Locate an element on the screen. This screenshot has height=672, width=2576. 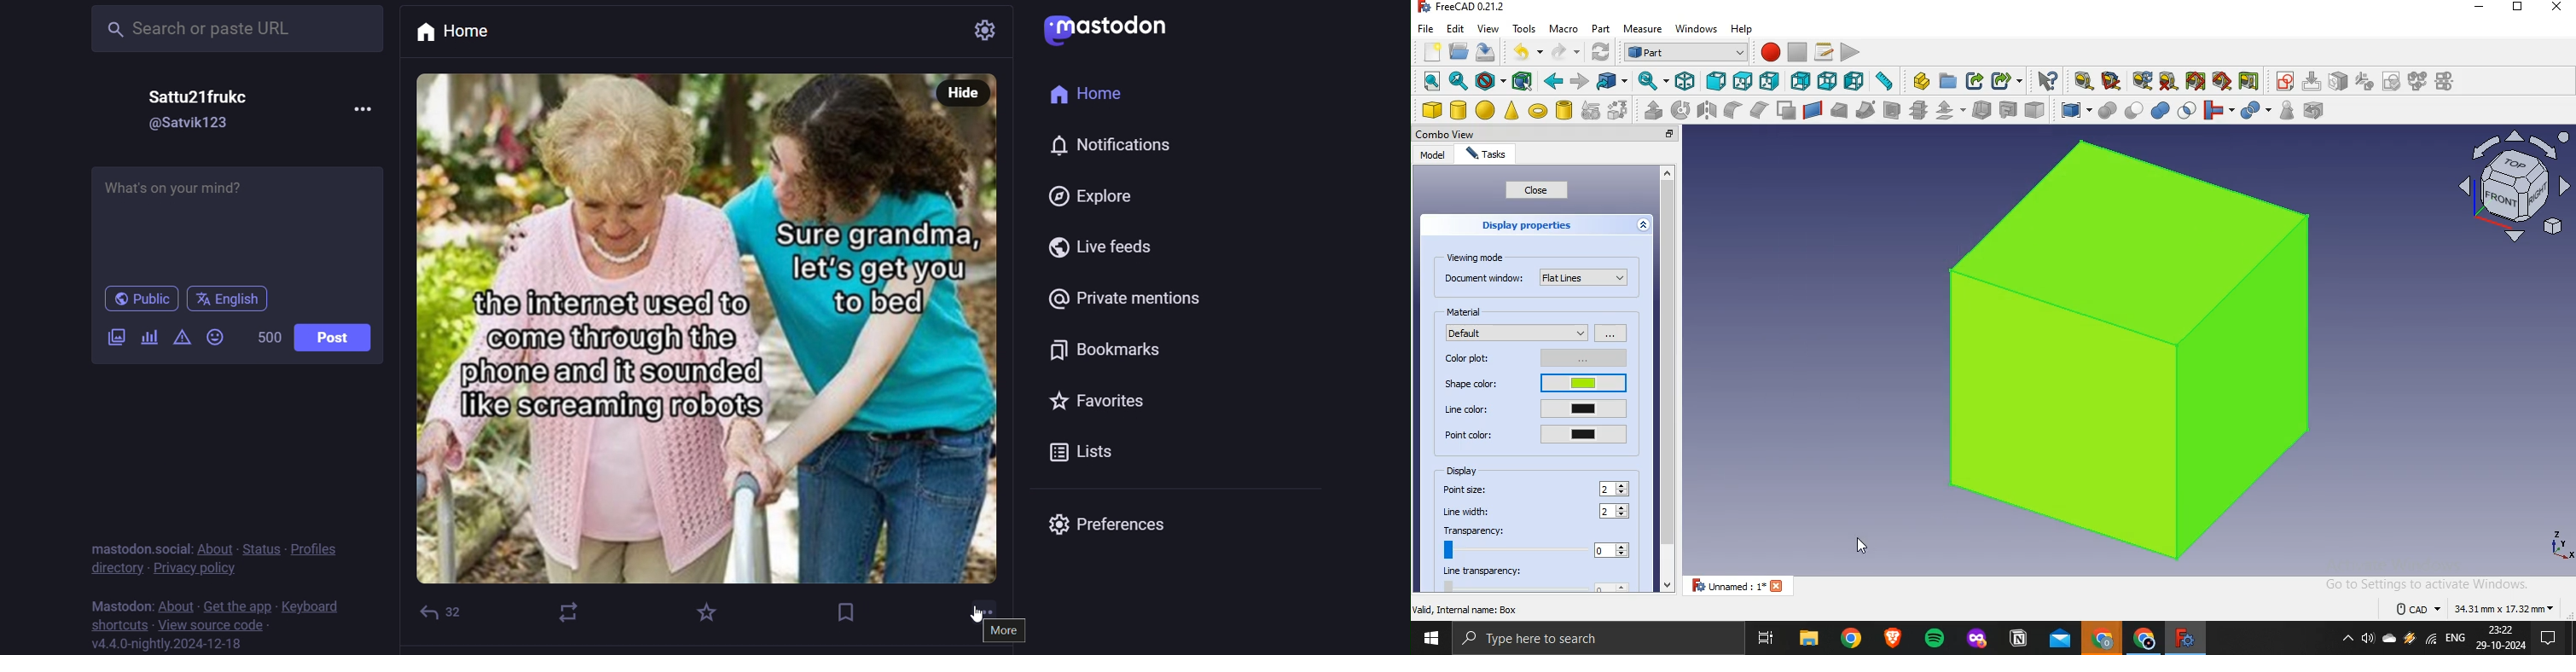
poll is located at coordinates (149, 339).